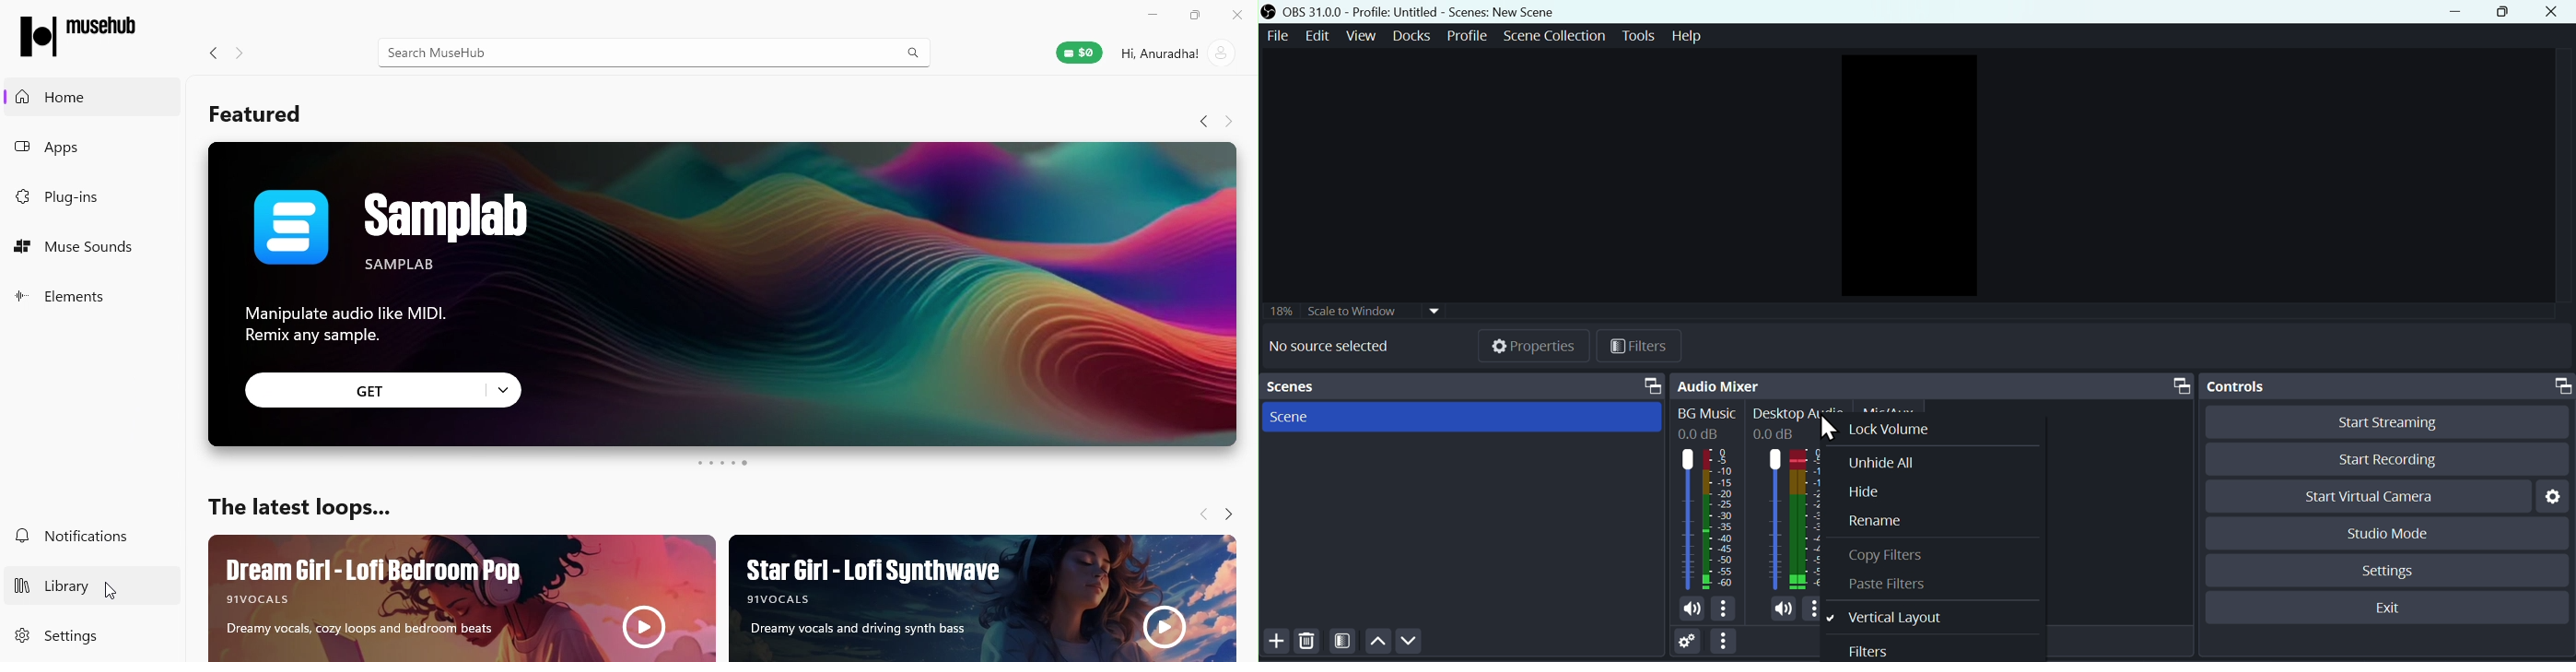  I want to click on Cursor, so click(117, 590).